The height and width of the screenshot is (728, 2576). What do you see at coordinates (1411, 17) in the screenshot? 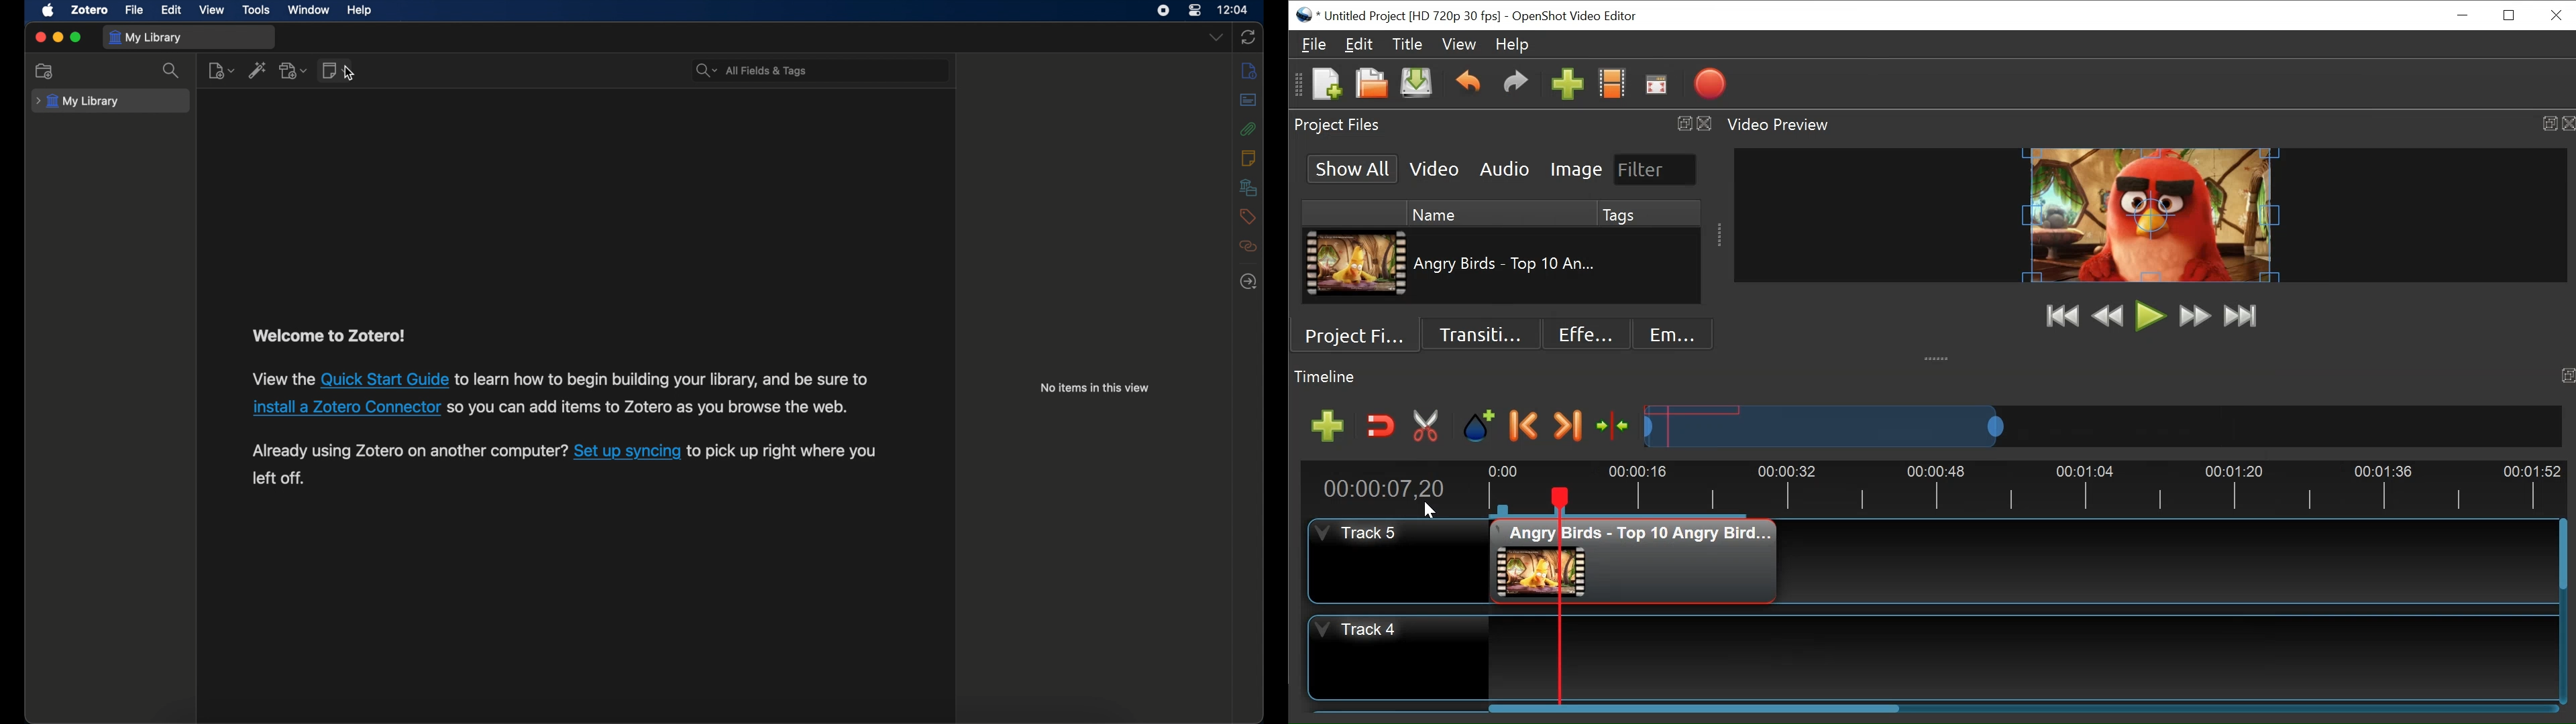
I see `Project Name` at bounding box center [1411, 17].